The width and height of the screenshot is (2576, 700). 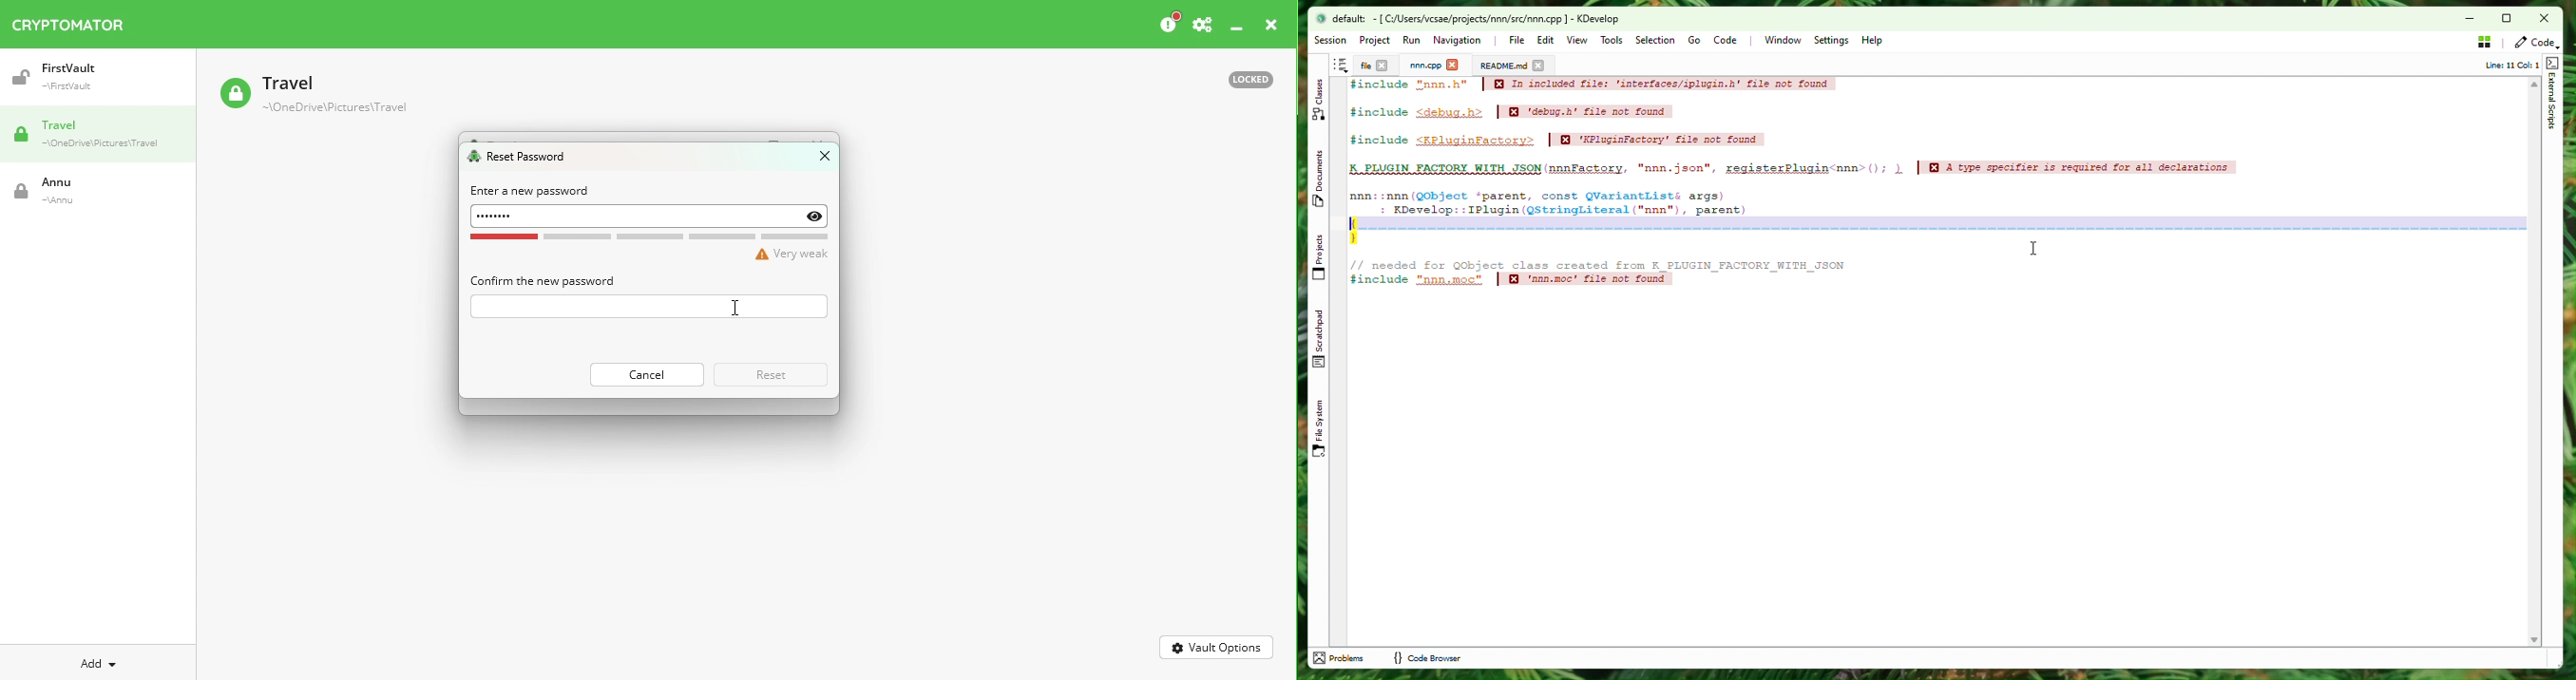 What do you see at coordinates (1237, 29) in the screenshot?
I see `Minimize` at bounding box center [1237, 29].